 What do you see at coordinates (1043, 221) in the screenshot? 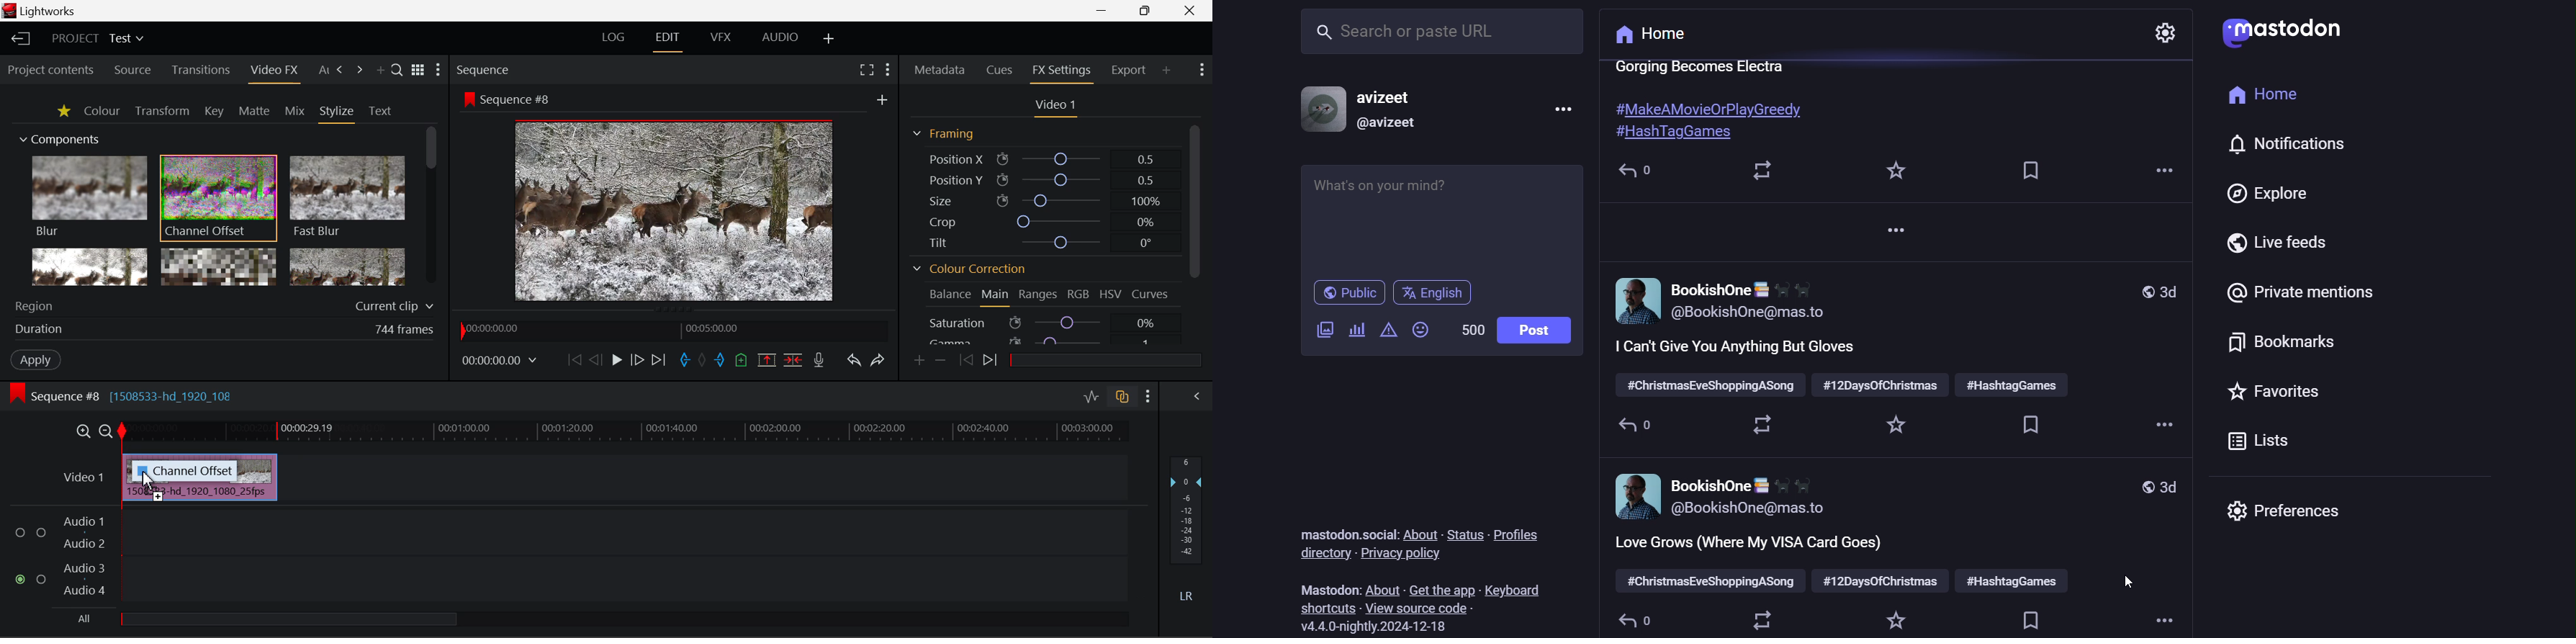
I see `Crop` at bounding box center [1043, 221].